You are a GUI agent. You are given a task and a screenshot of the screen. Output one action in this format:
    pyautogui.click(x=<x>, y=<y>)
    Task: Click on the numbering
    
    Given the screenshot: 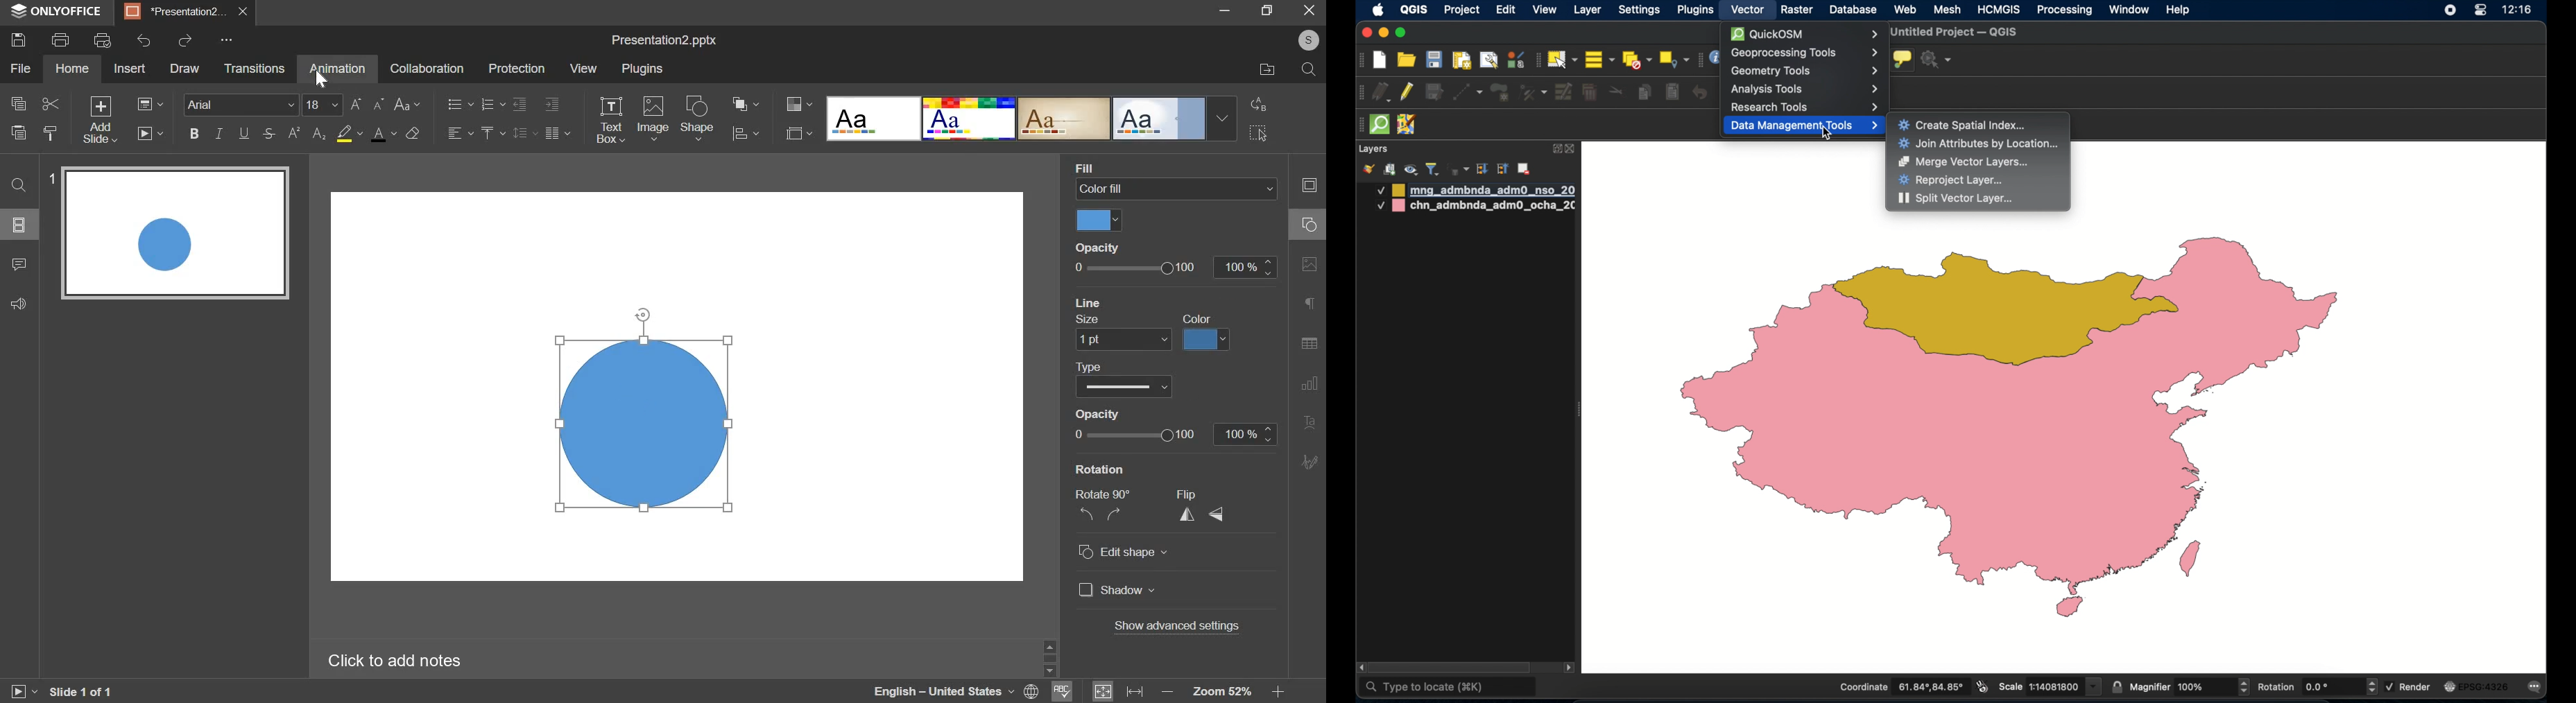 What is the action you would take?
    pyautogui.click(x=492, y=103)
    